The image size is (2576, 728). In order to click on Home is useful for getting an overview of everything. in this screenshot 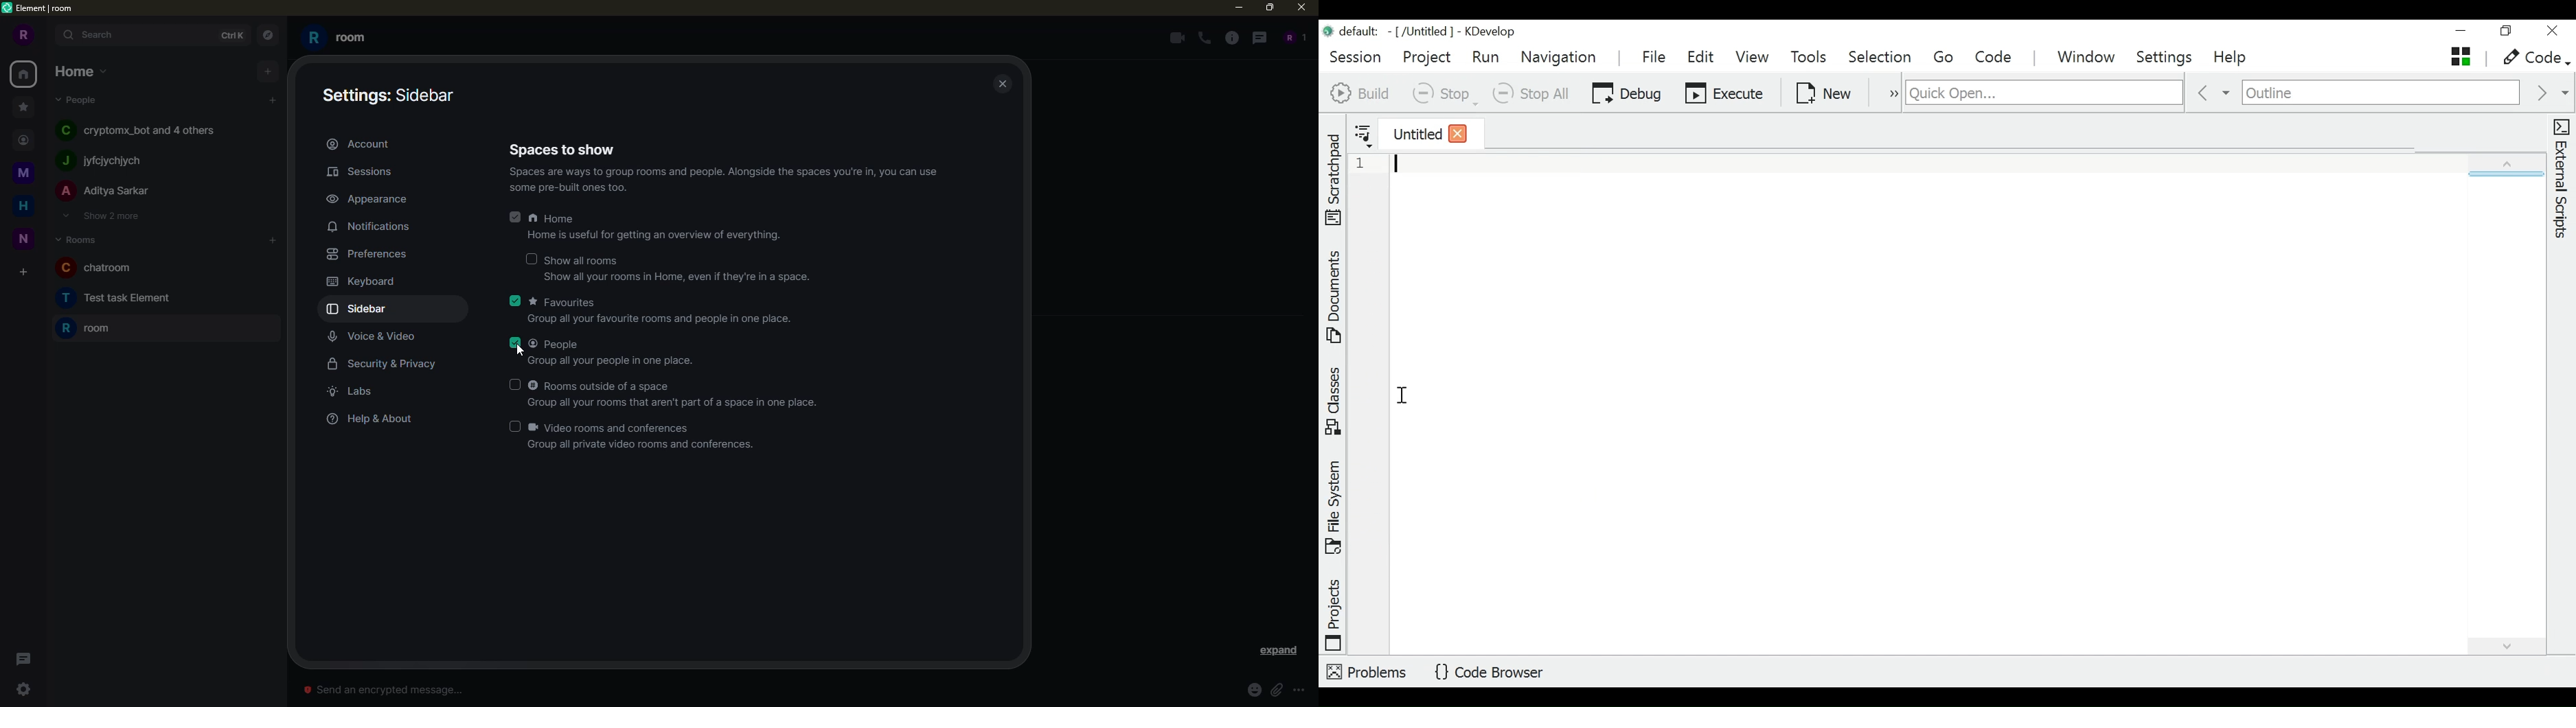, I will do `click(639, 238)`.